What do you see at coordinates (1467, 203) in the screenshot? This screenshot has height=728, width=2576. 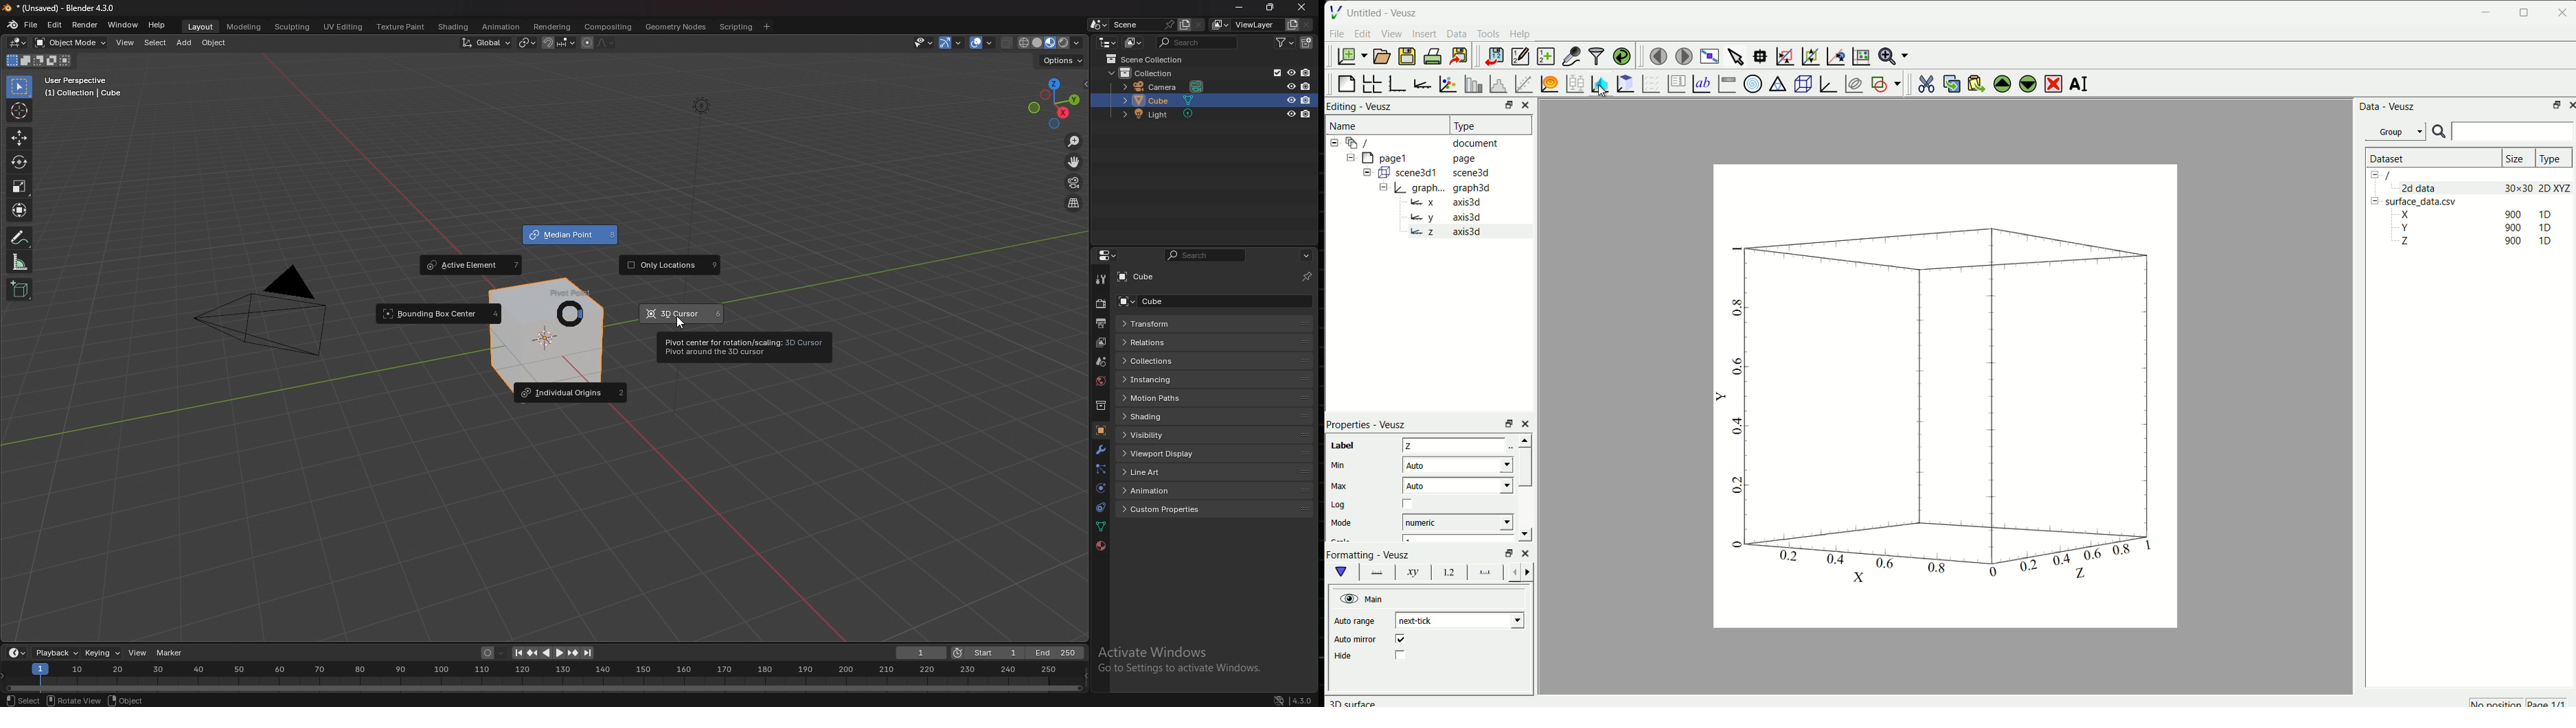 I see `axis3d` at bounding box center [1467, 203].